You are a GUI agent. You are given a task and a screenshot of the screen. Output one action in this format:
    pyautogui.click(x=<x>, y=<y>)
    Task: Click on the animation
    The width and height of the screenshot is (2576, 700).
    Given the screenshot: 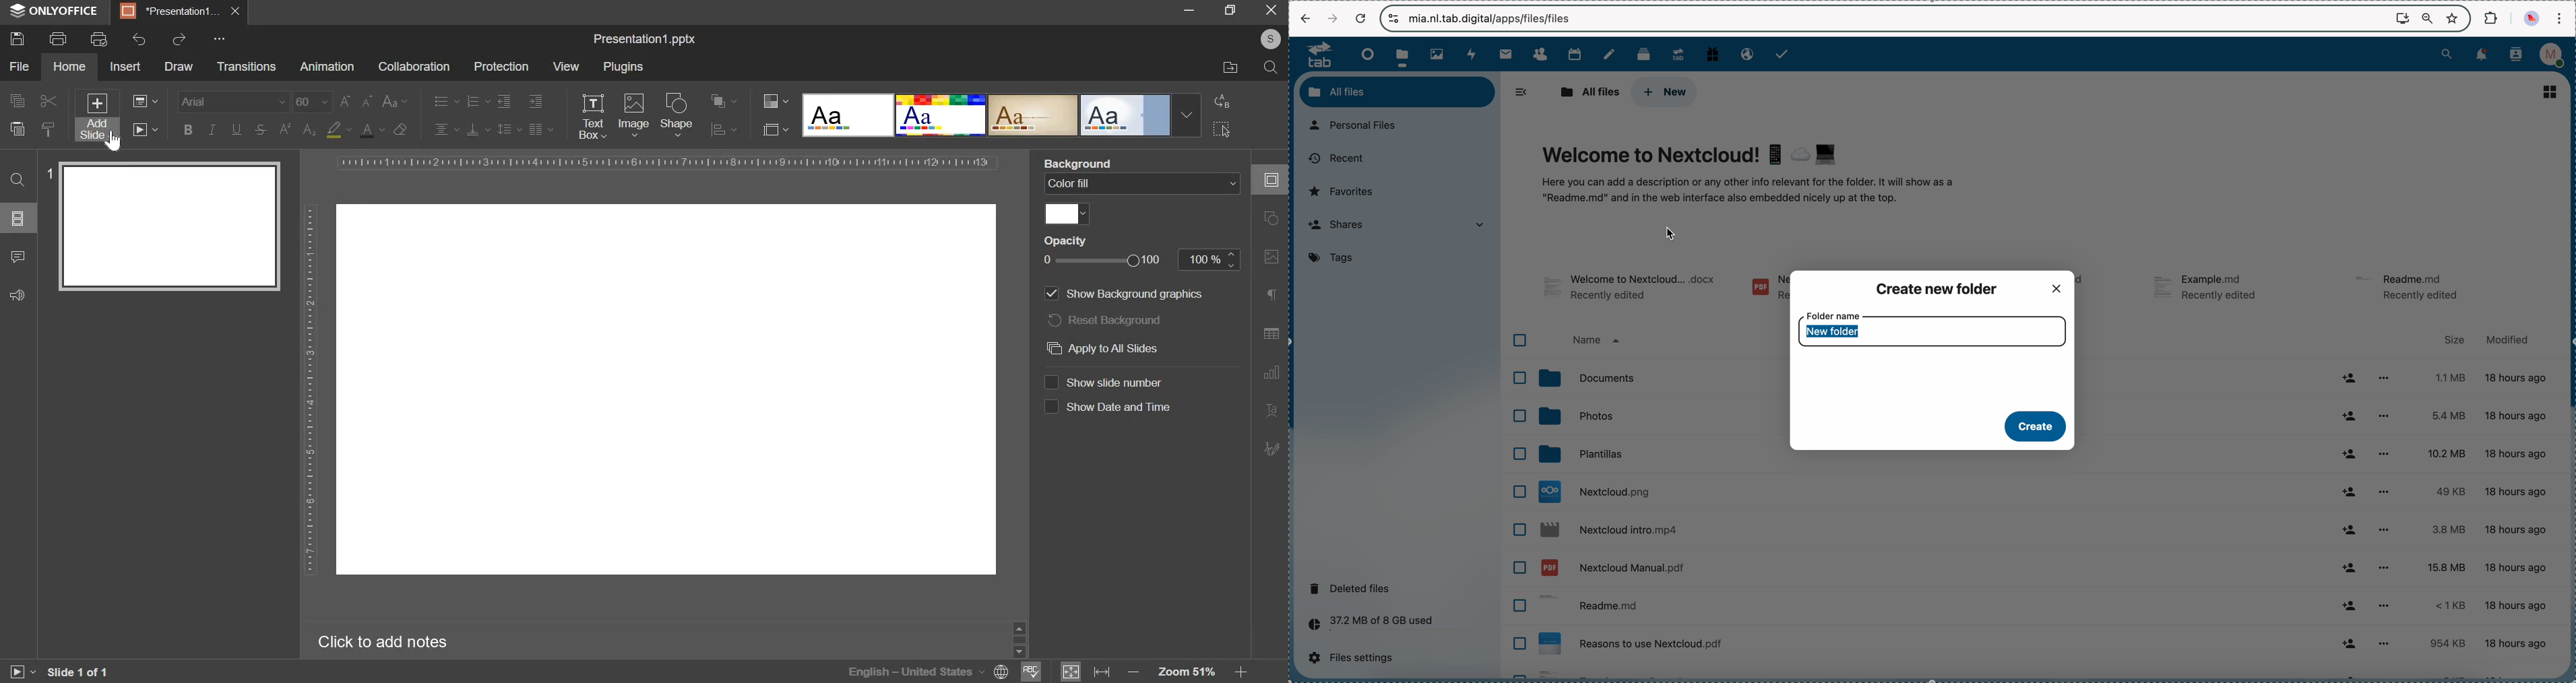 What is the action you would take?
    pyautogui.click(x=327, y=67)
    